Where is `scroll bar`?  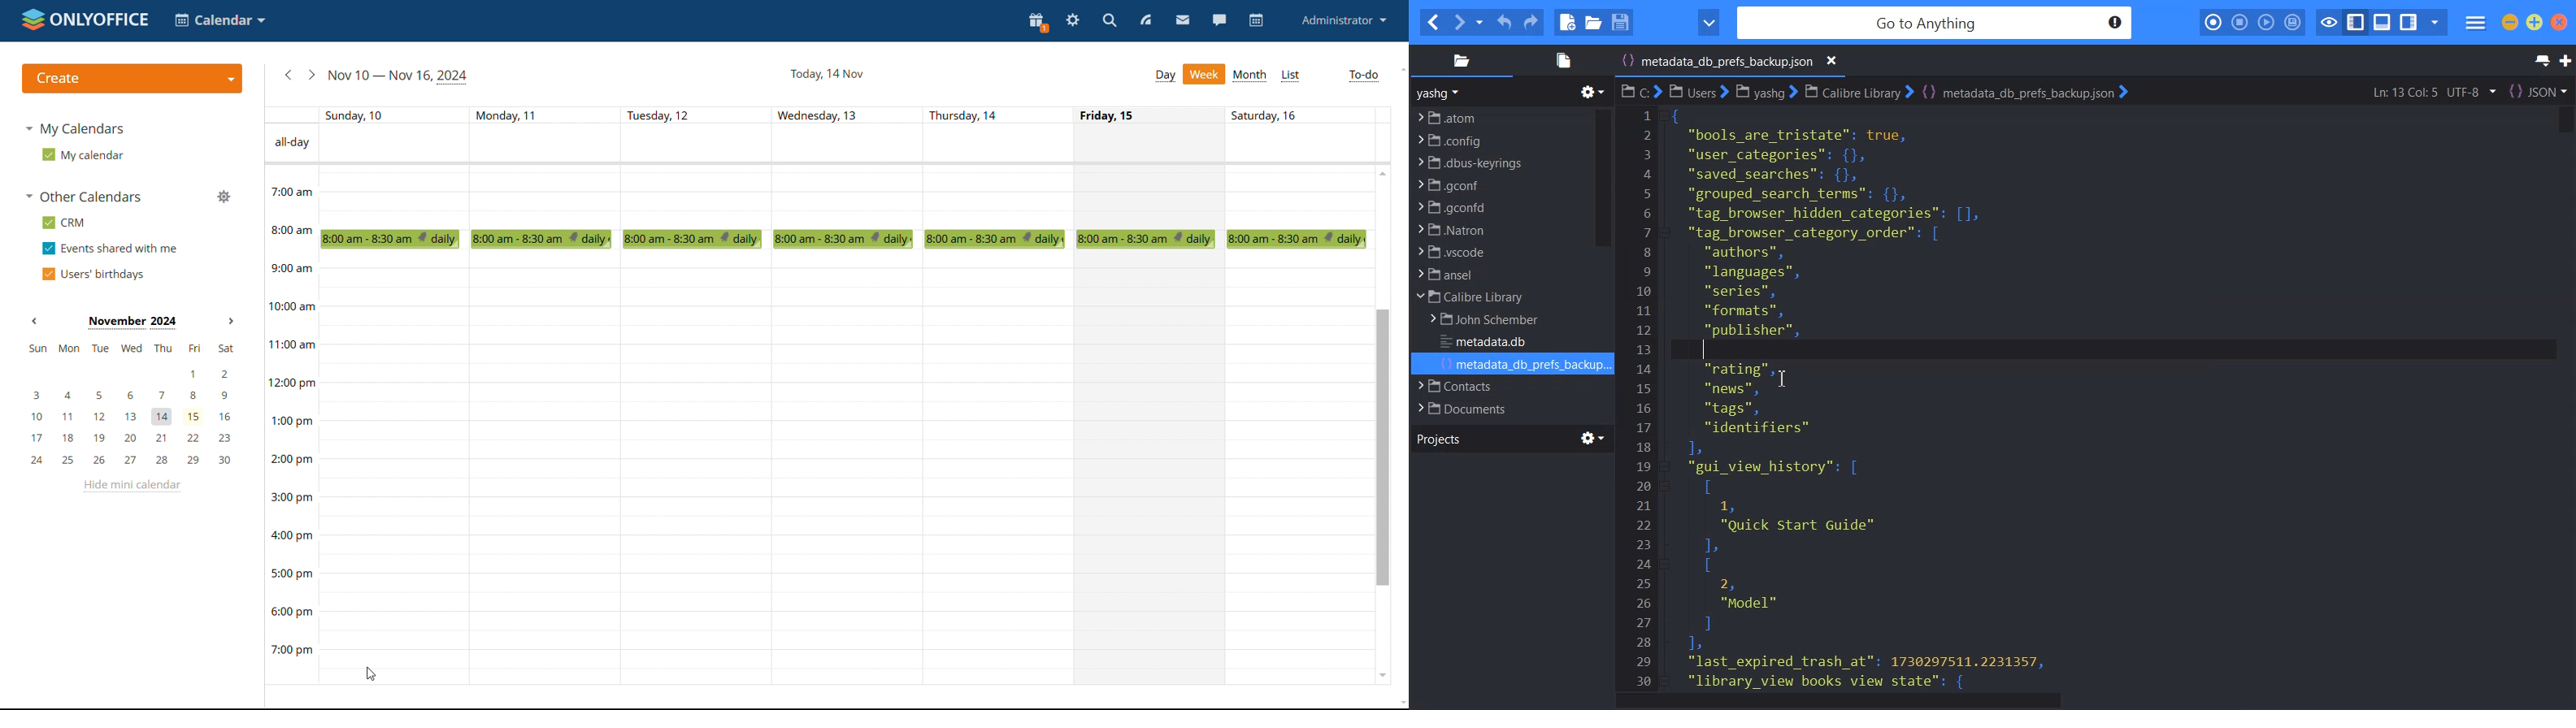
scroll bar is located at coordinates (1381, 445).